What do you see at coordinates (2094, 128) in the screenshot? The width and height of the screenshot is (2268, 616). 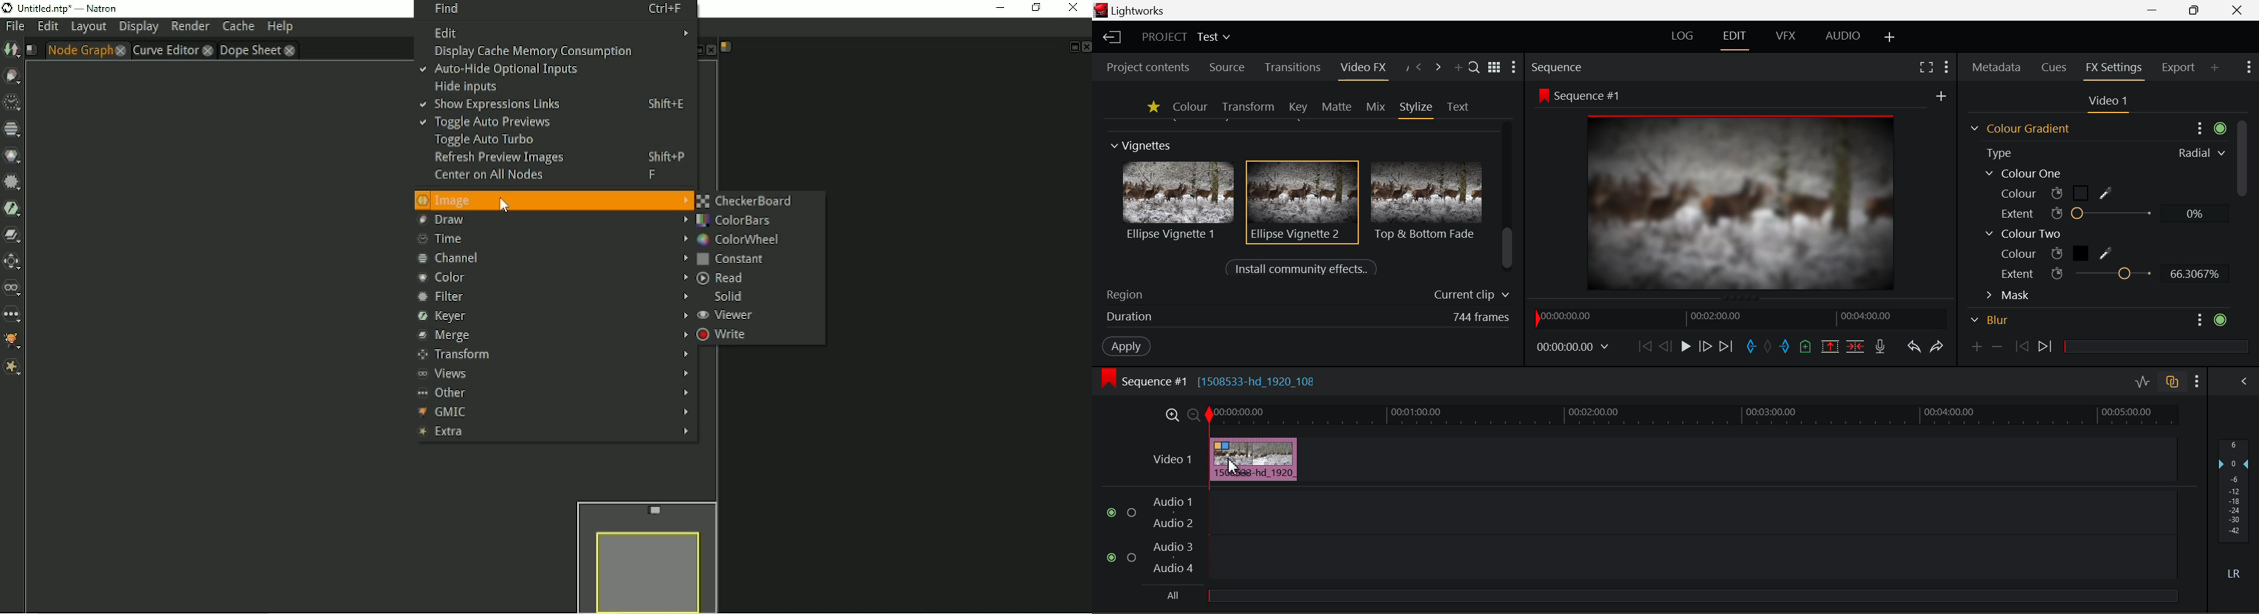 I see ` Colour Gradient ` at bounding box center [2094, 128].